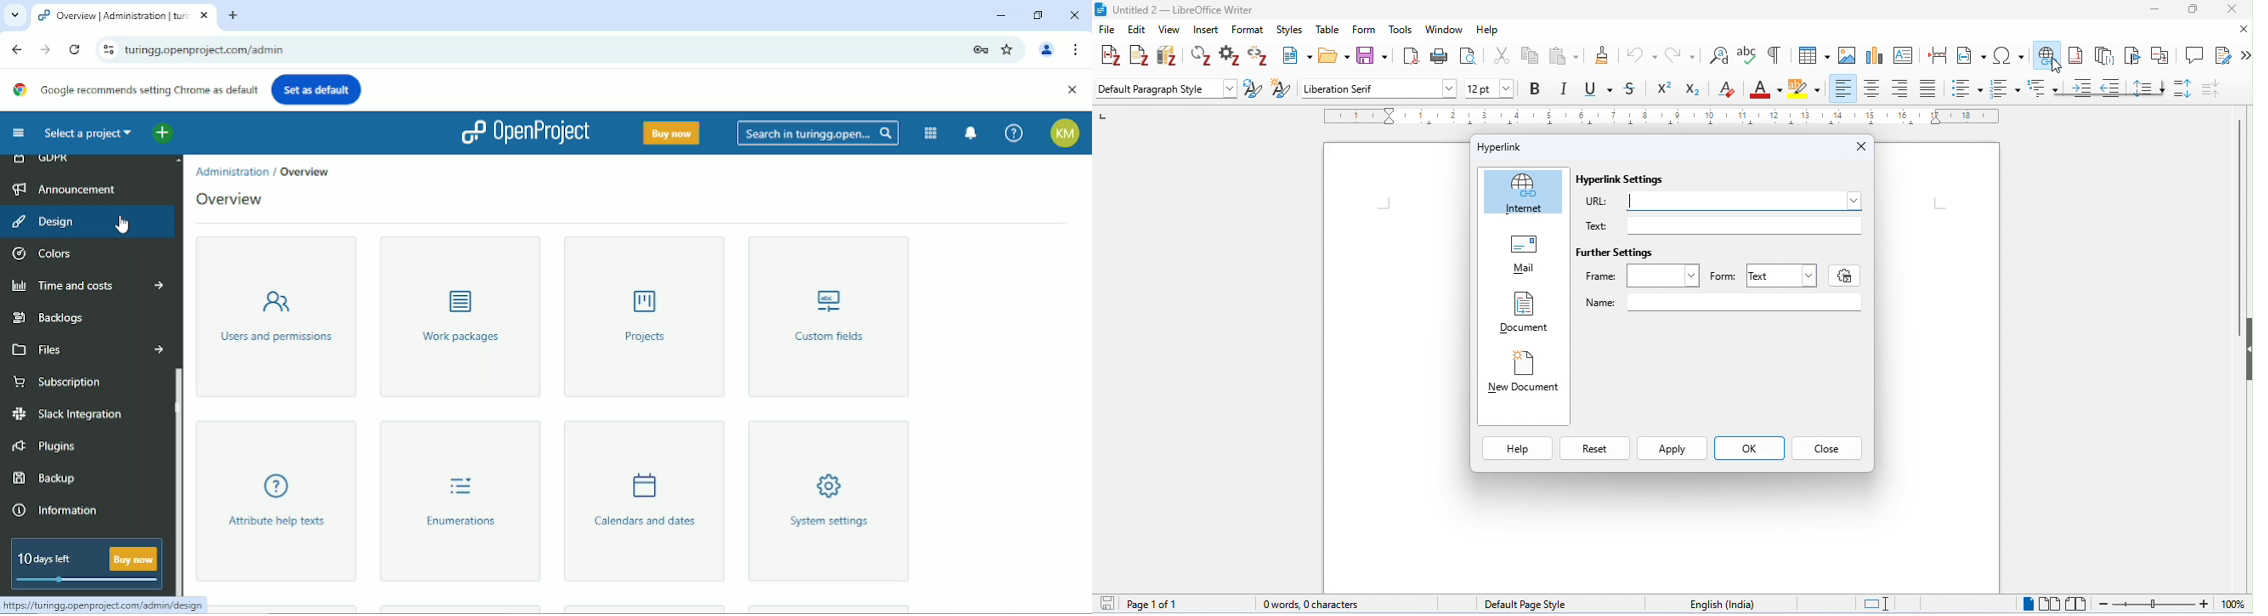 This screenshot has height=616, width=2268. What do you see at coordinates (1524, 251) in the screenshot?
I see `Mail` at bounding box center [1524, 251].